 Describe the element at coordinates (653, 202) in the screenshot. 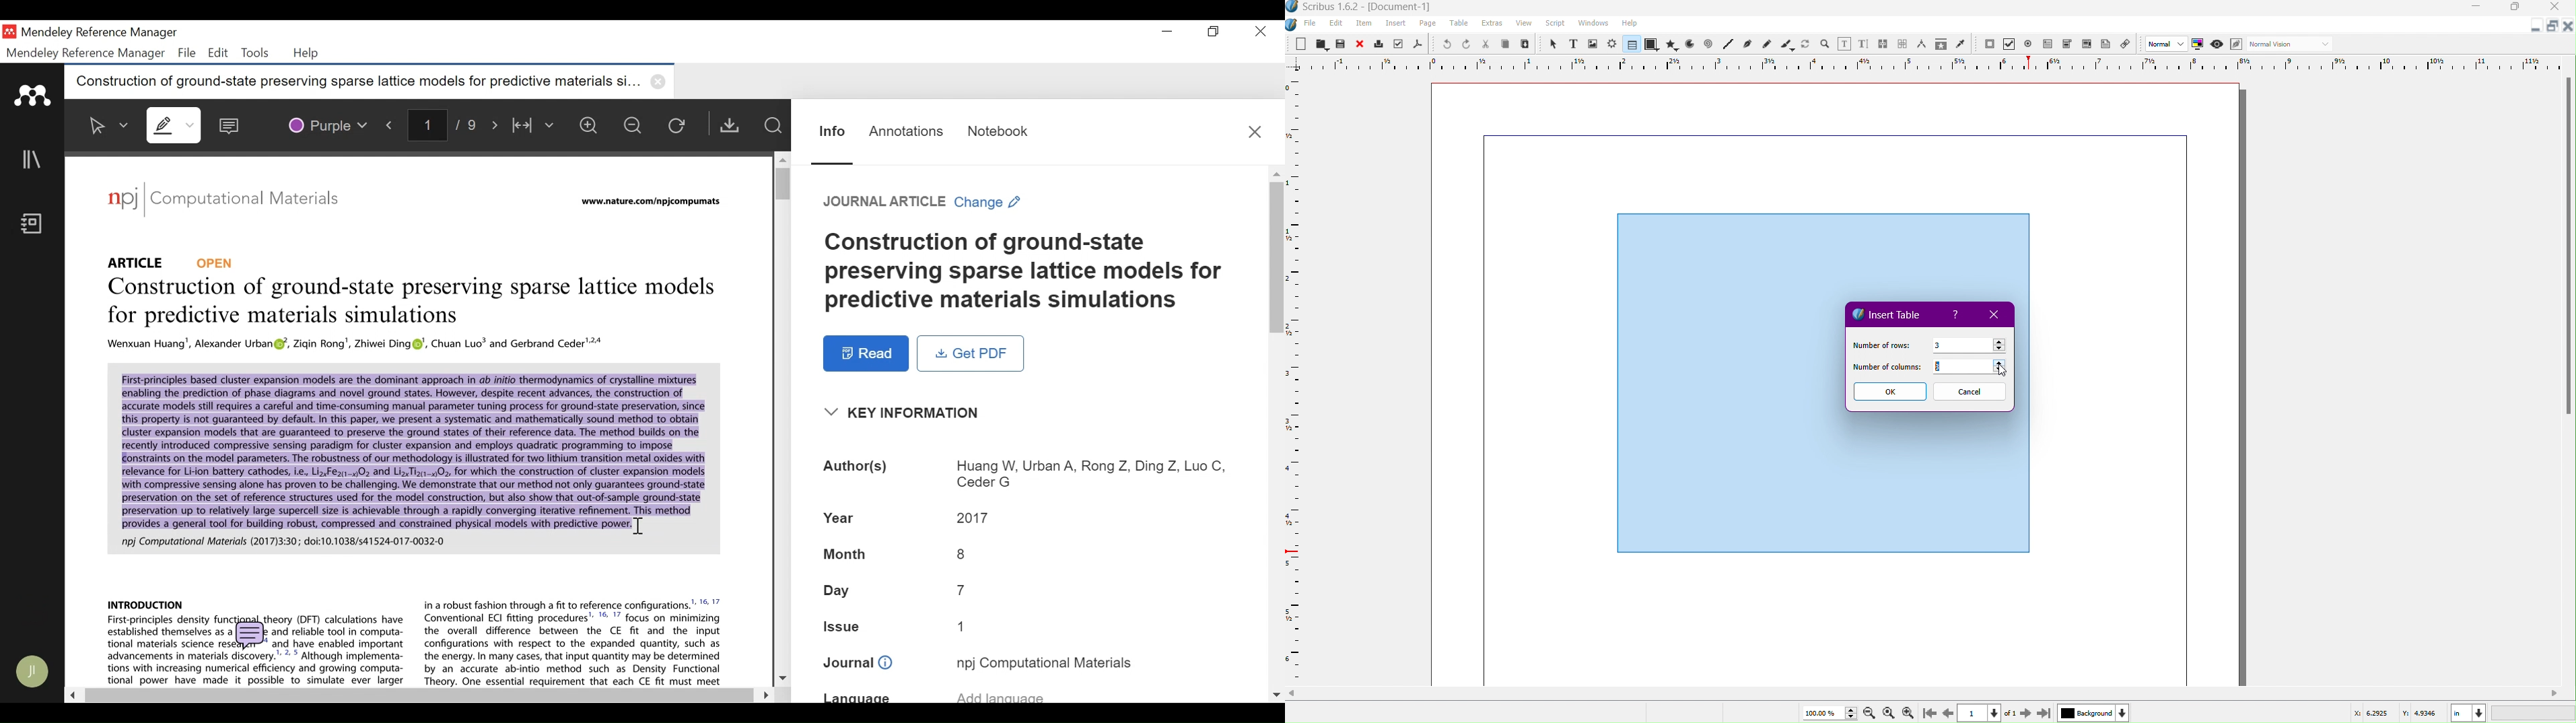

I see `URL` at that location.